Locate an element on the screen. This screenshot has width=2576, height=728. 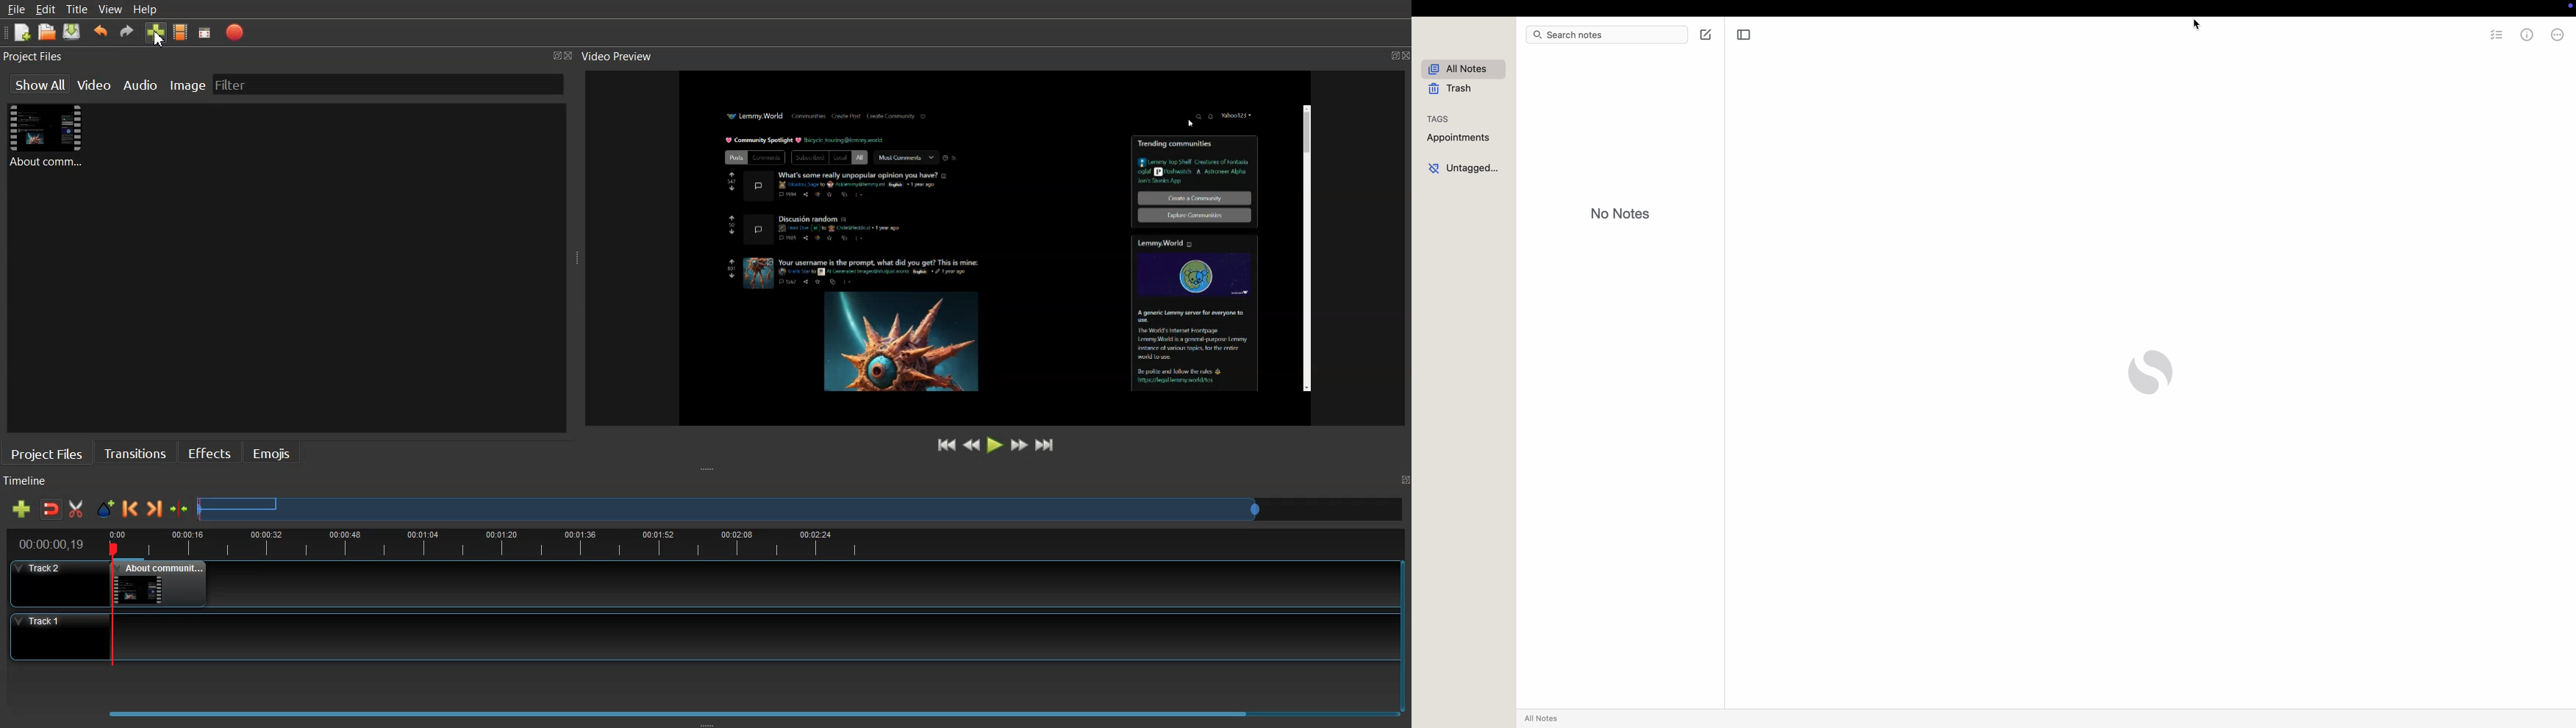
timeline view is located at coordinates (698, 542).